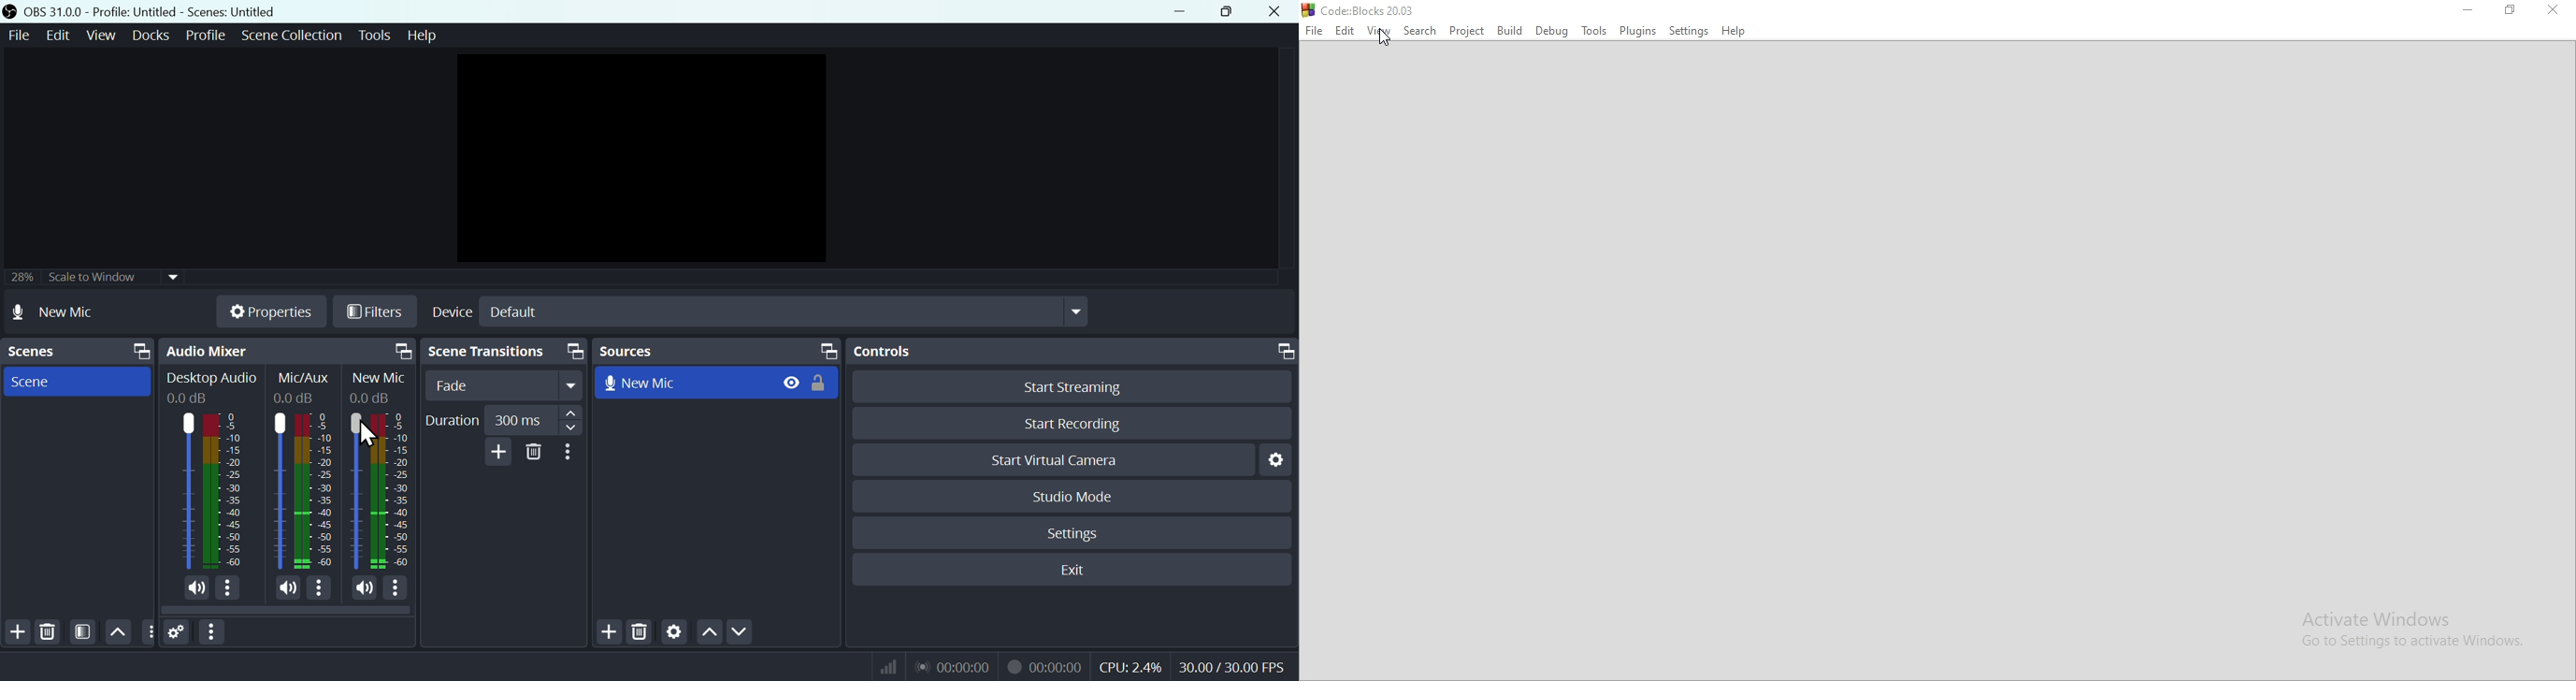 Image resolution: width=2576 pixels, height=700 pixels. I want to click on New Mic, so click(683, 381).